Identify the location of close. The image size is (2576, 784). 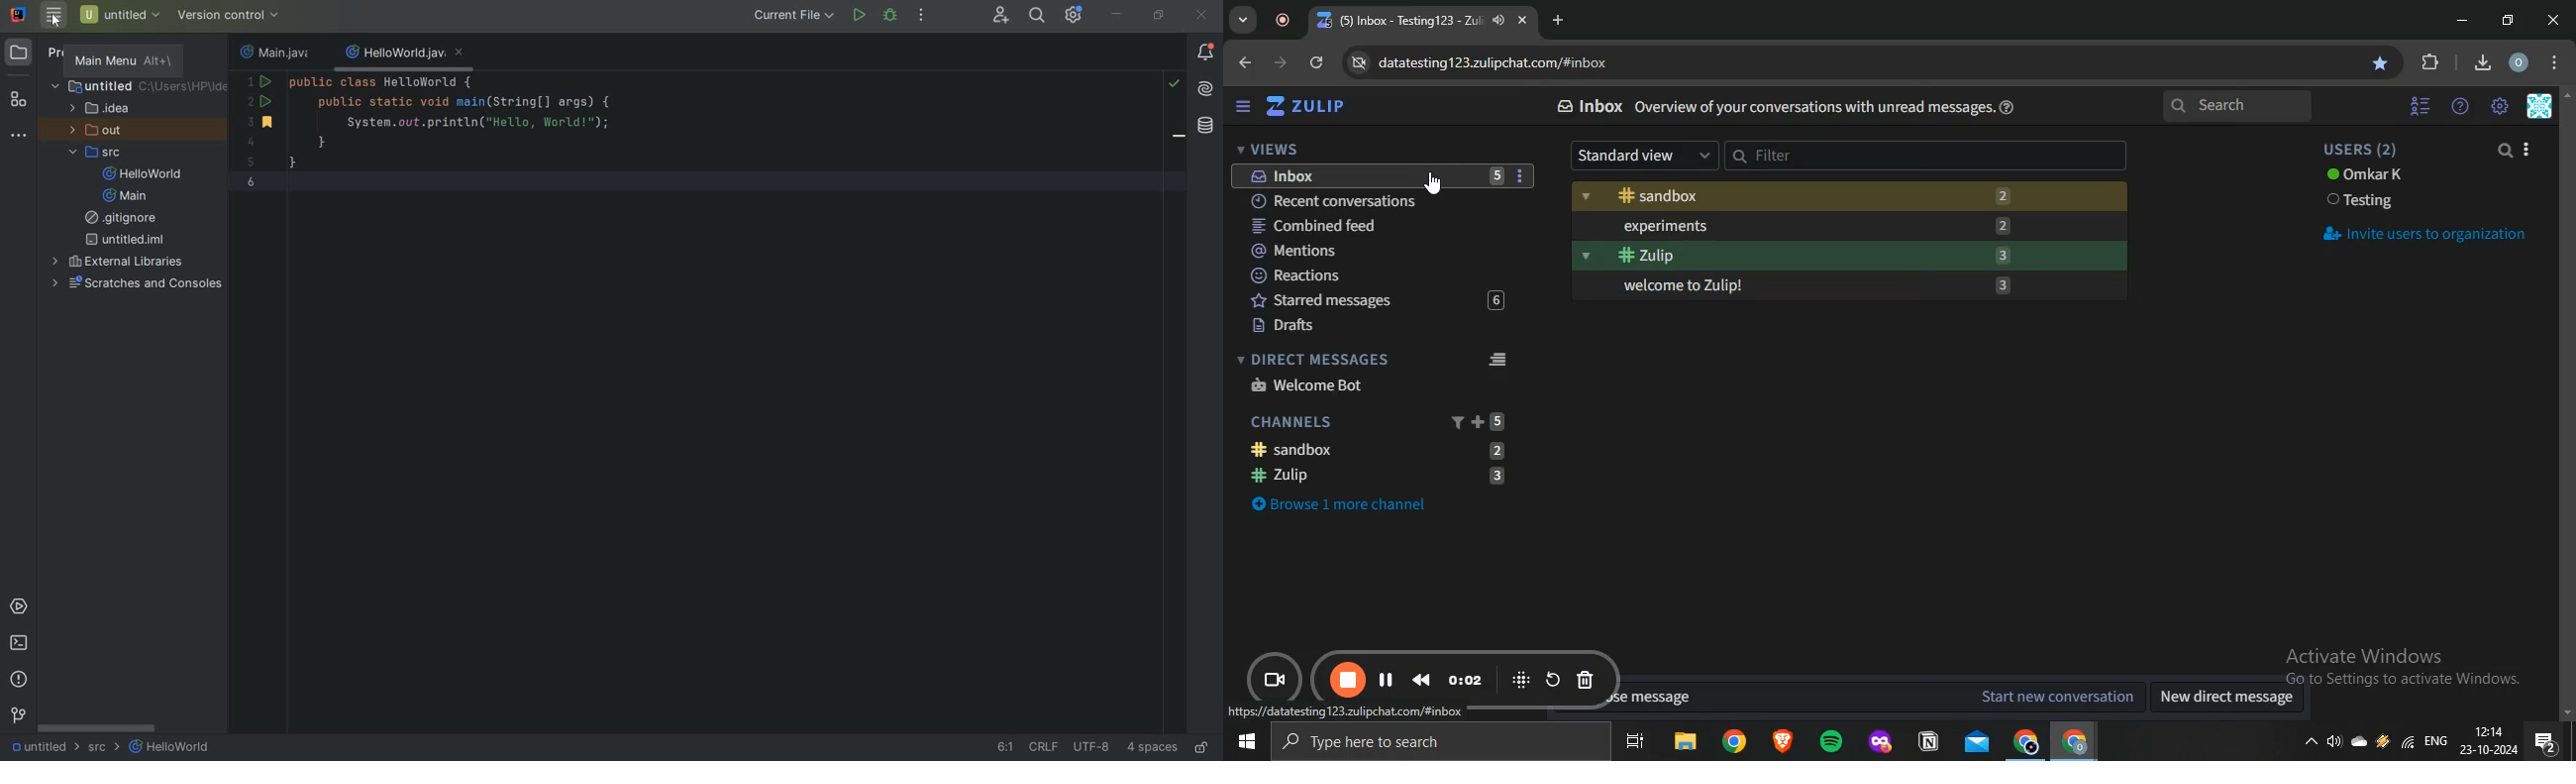
(2556, 20).